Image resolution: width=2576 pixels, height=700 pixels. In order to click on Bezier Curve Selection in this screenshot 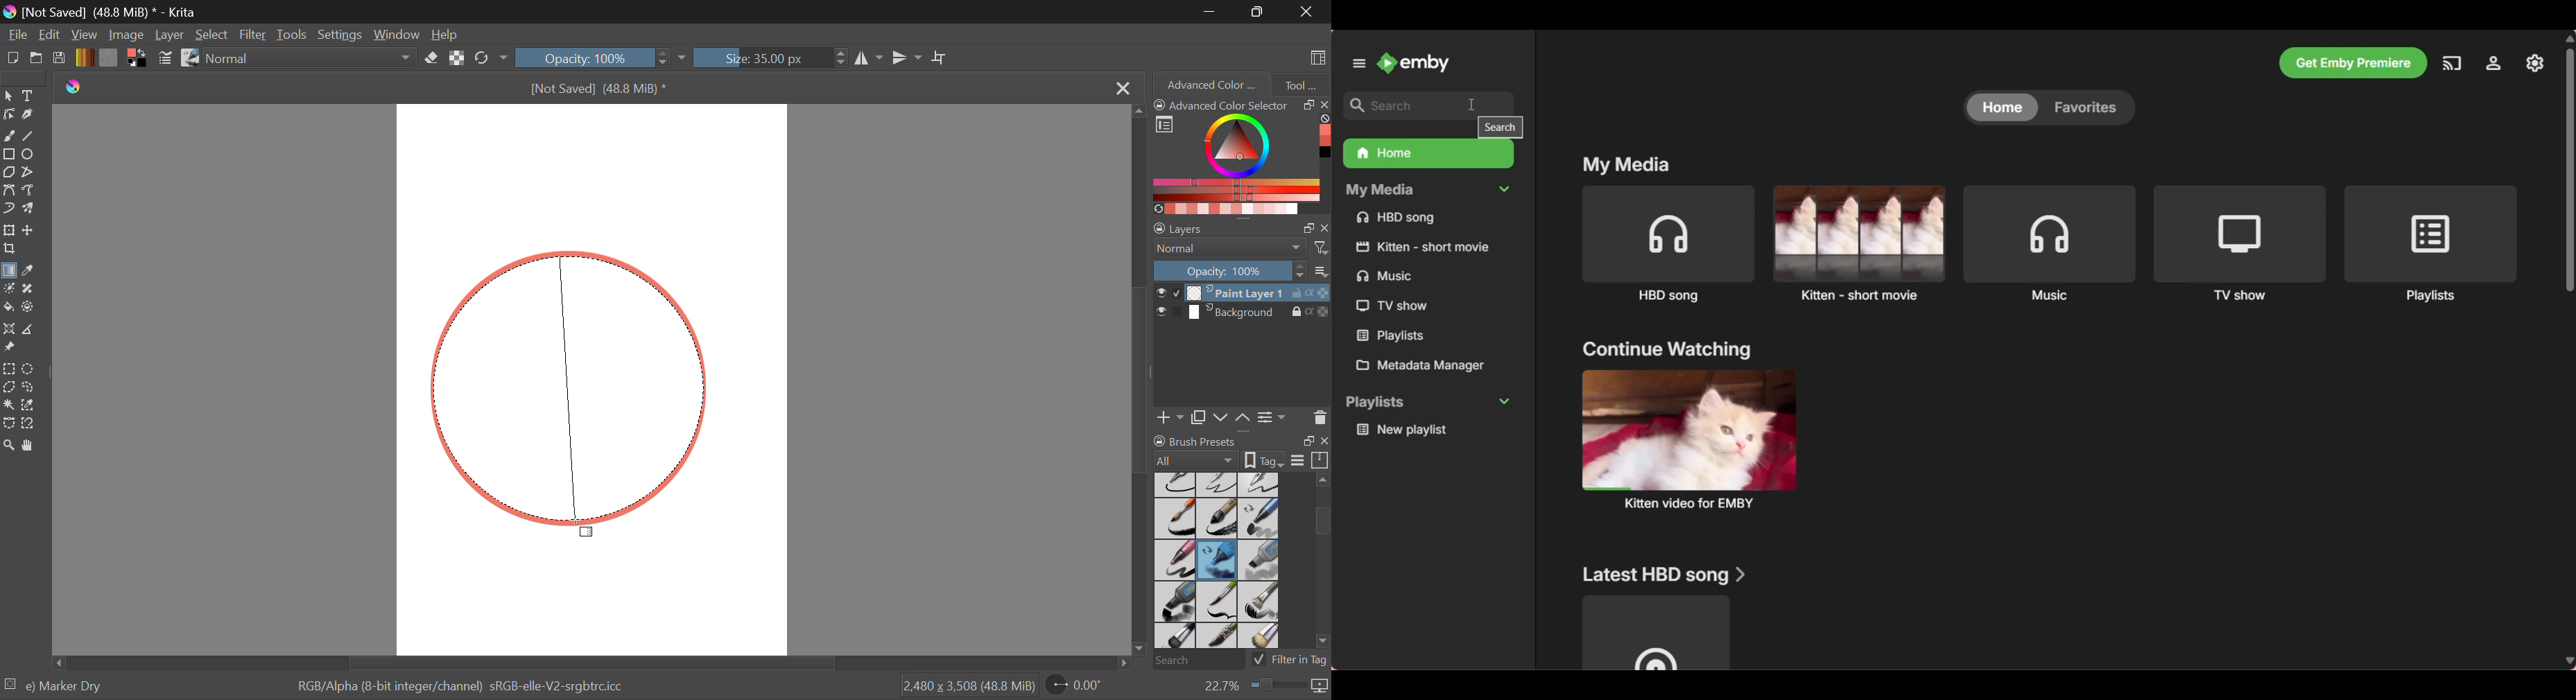, I will do `click(8, 423)`.